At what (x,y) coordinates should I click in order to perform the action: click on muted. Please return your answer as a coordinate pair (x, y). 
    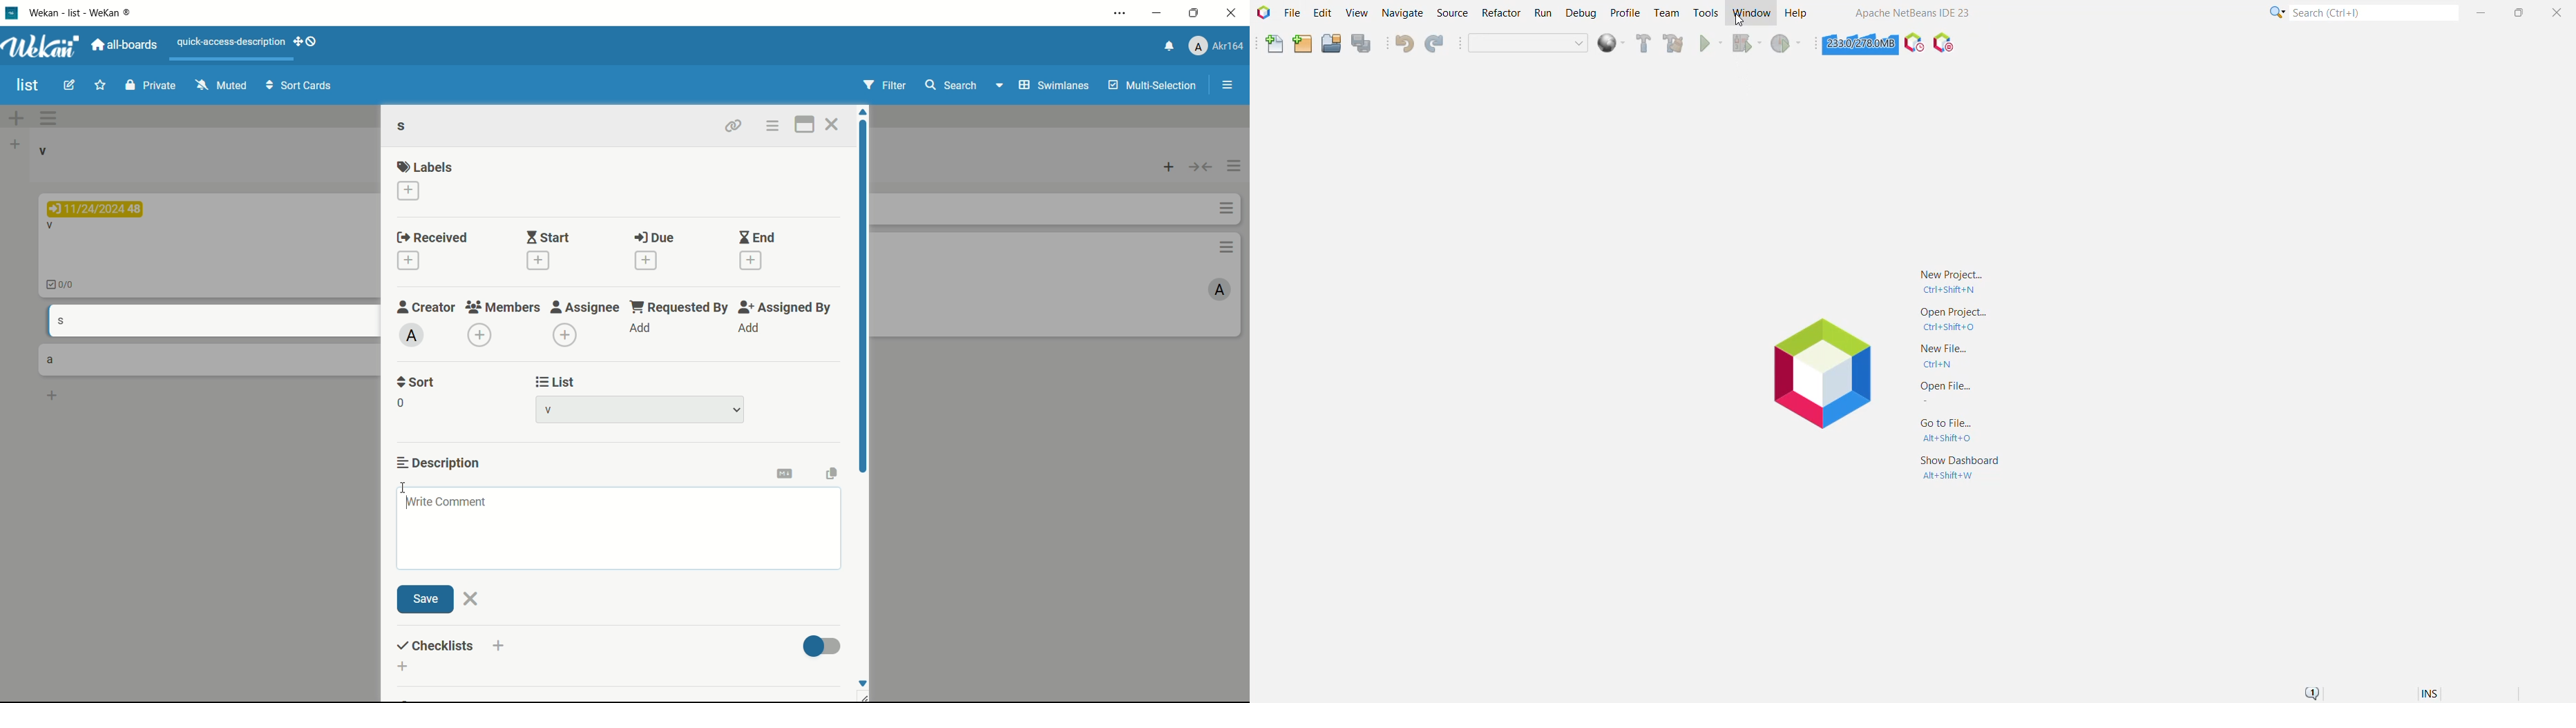
    Looking at the image, I should click on (221, 85).